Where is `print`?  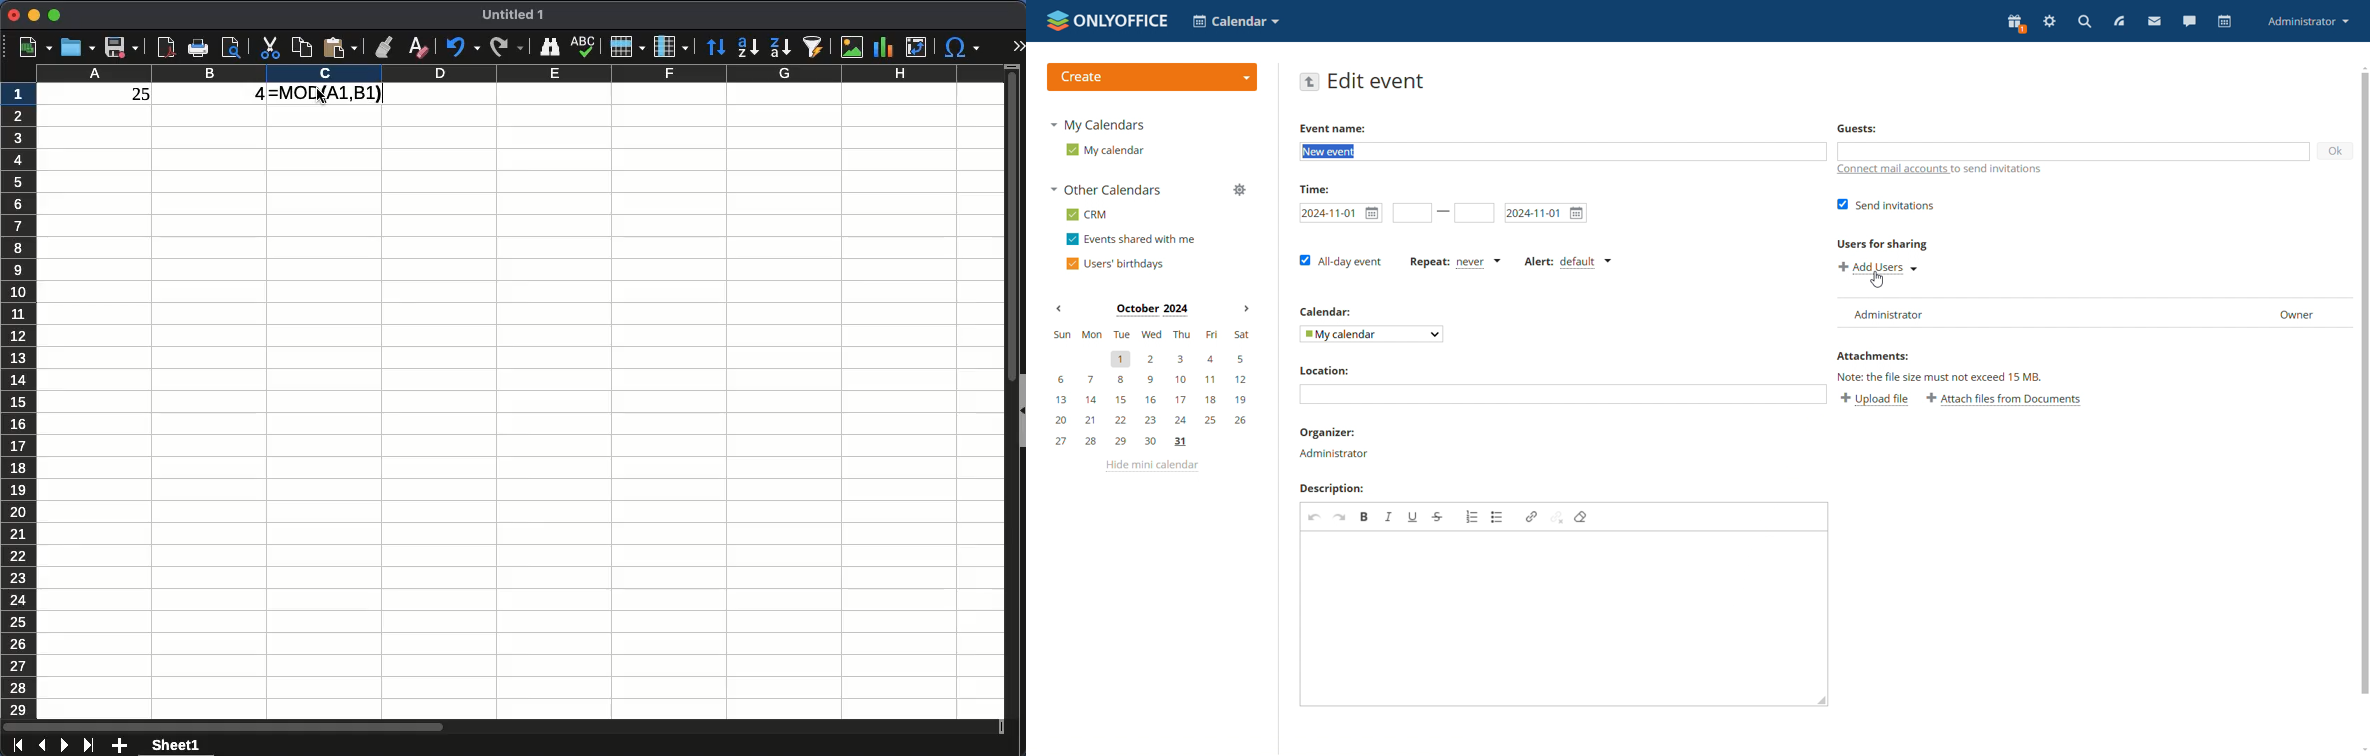
print is located at coordinates (199, 48).